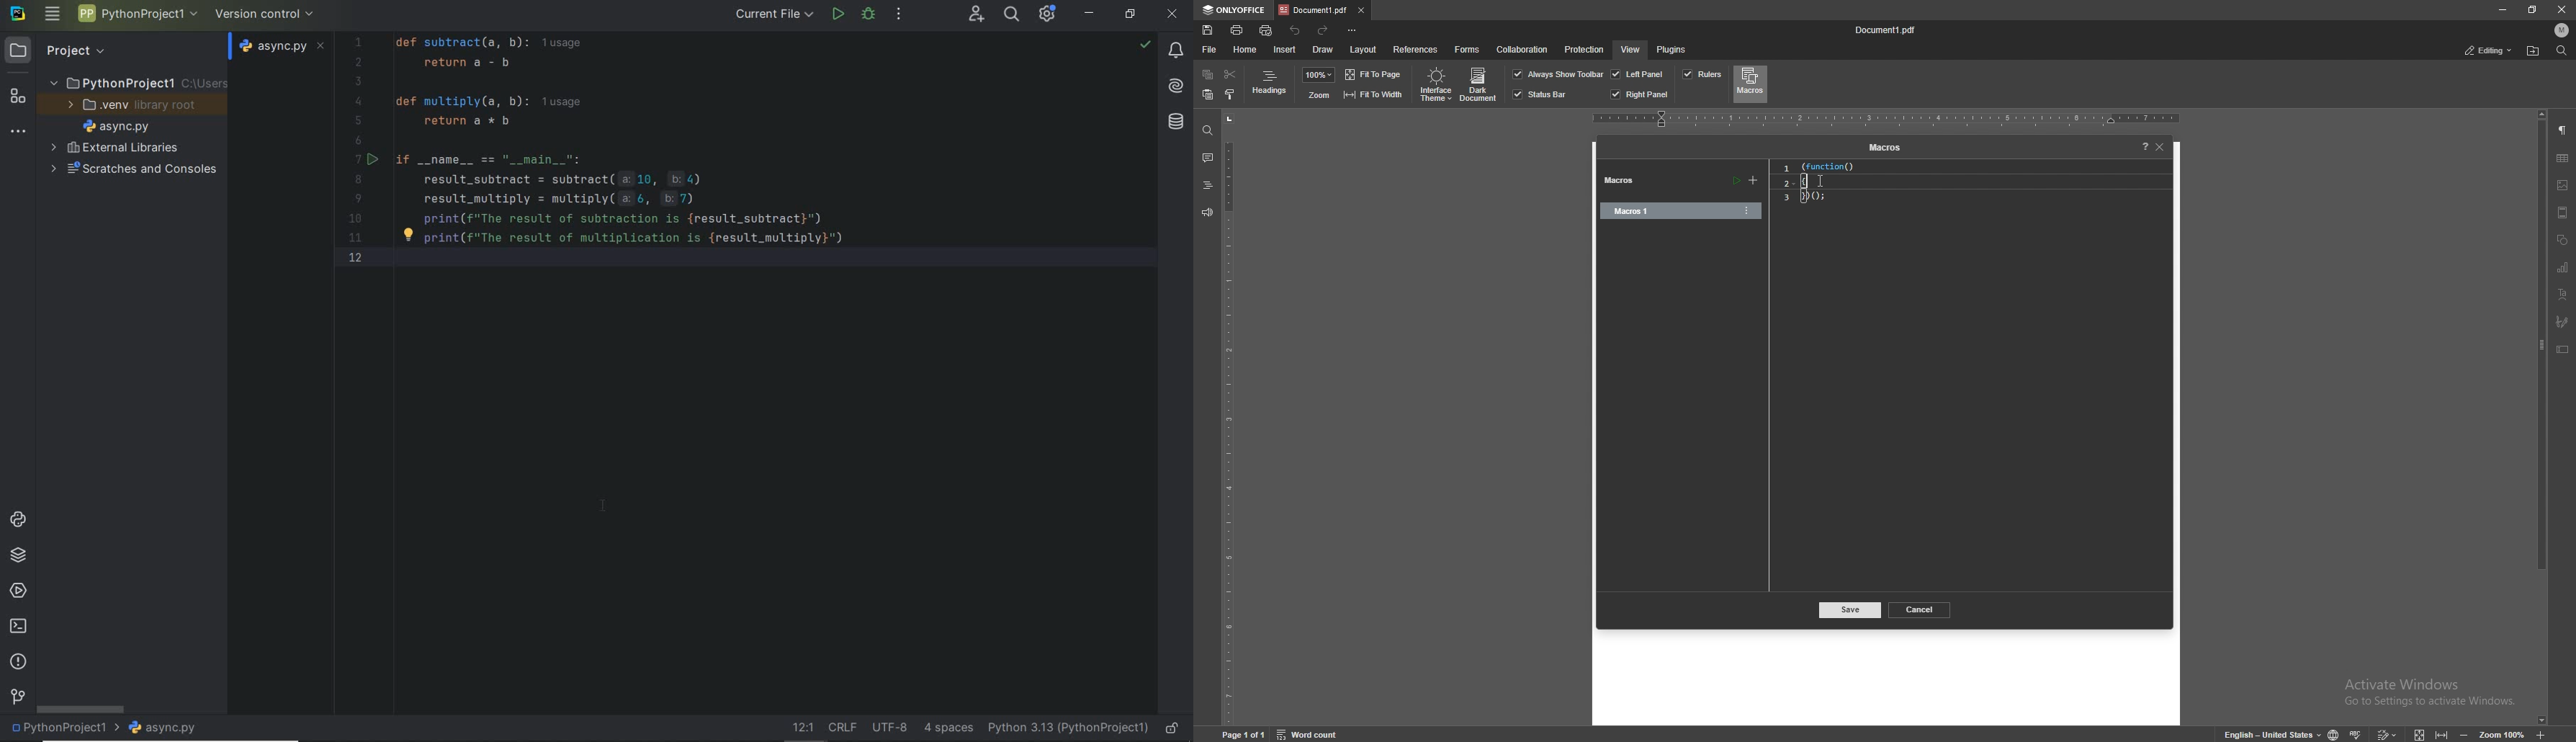  What do you see at coordinates (138, 16) in the screenshot?
I see `Project name` at bounding box center [138, 16].